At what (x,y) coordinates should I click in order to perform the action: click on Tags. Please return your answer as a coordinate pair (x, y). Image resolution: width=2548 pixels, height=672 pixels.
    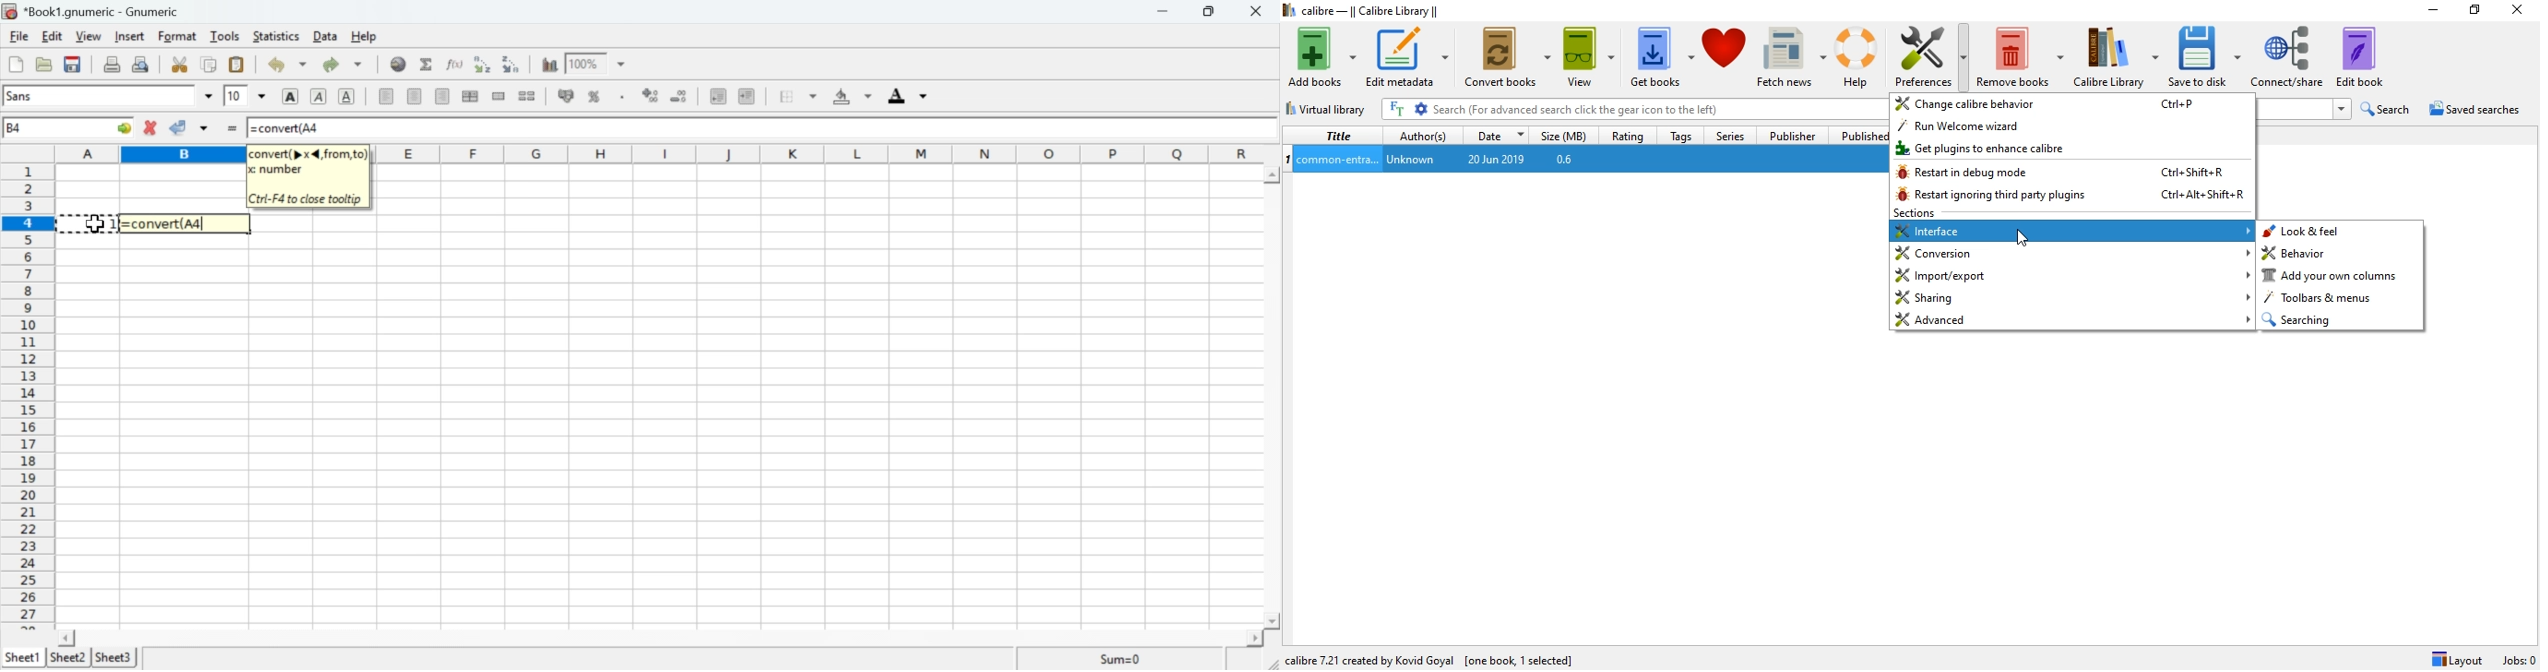
    Looking at the image, I should click on (1681, 135).